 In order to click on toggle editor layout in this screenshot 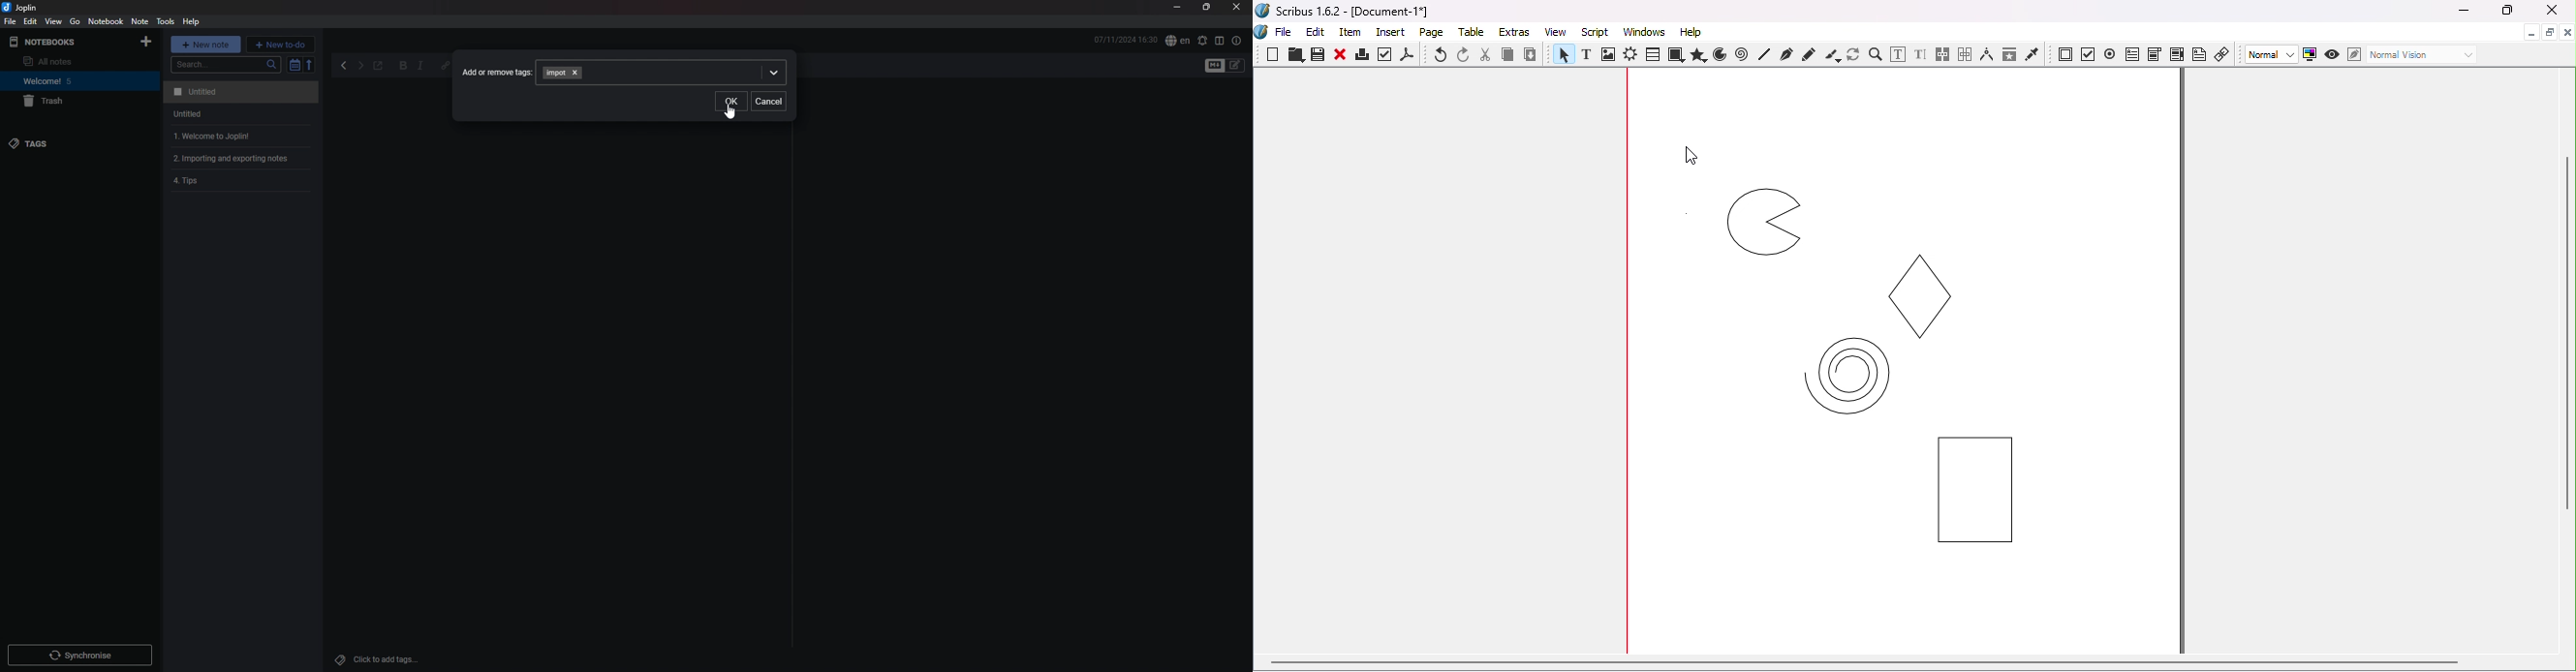, I will do `click(1220, 40)`.